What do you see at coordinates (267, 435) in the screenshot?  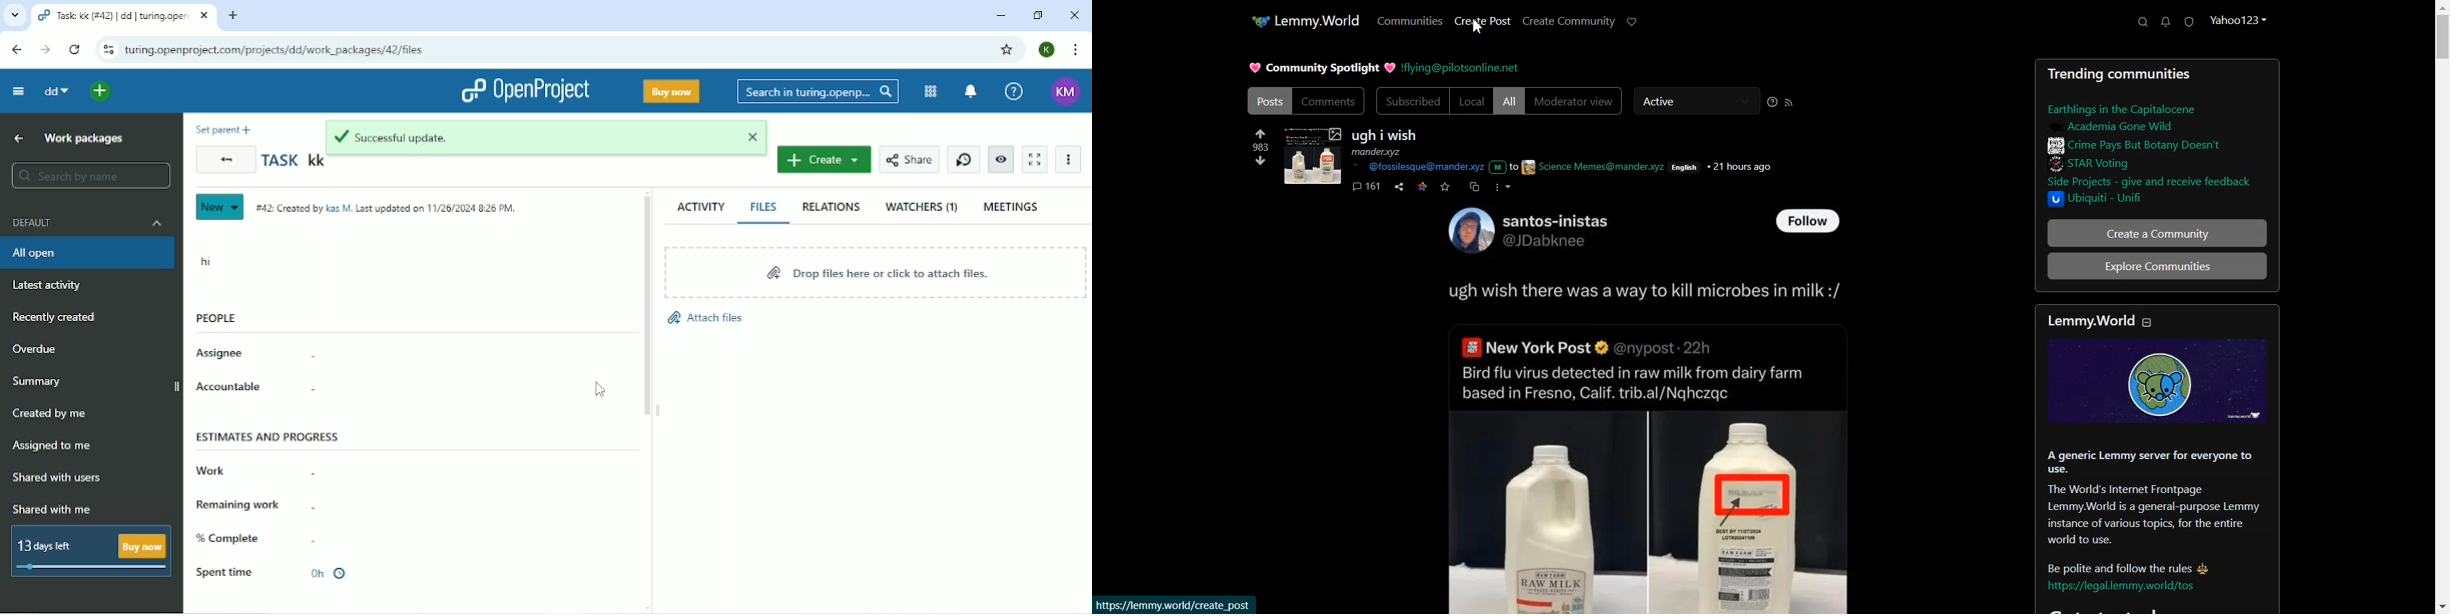 I see `Estimates and progress` at bounding box center [267, 435].